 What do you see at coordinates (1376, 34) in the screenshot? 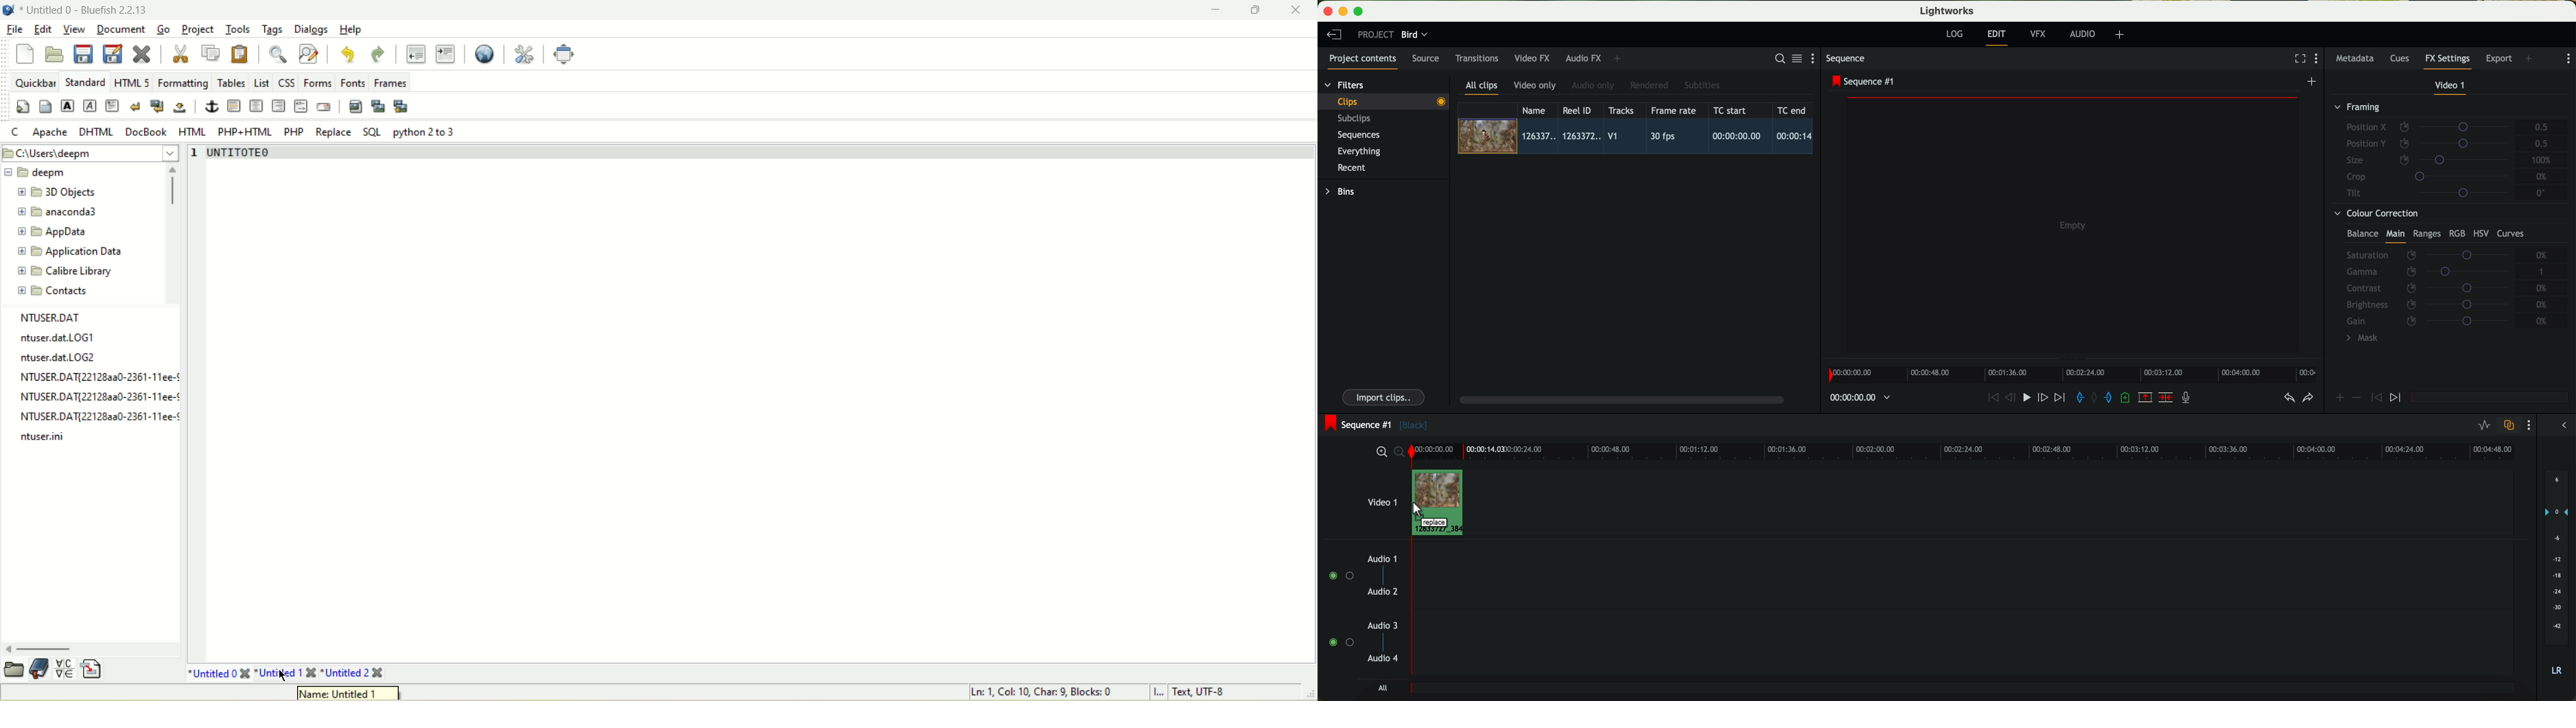
I see `project` at bounding box center [1376, 34].